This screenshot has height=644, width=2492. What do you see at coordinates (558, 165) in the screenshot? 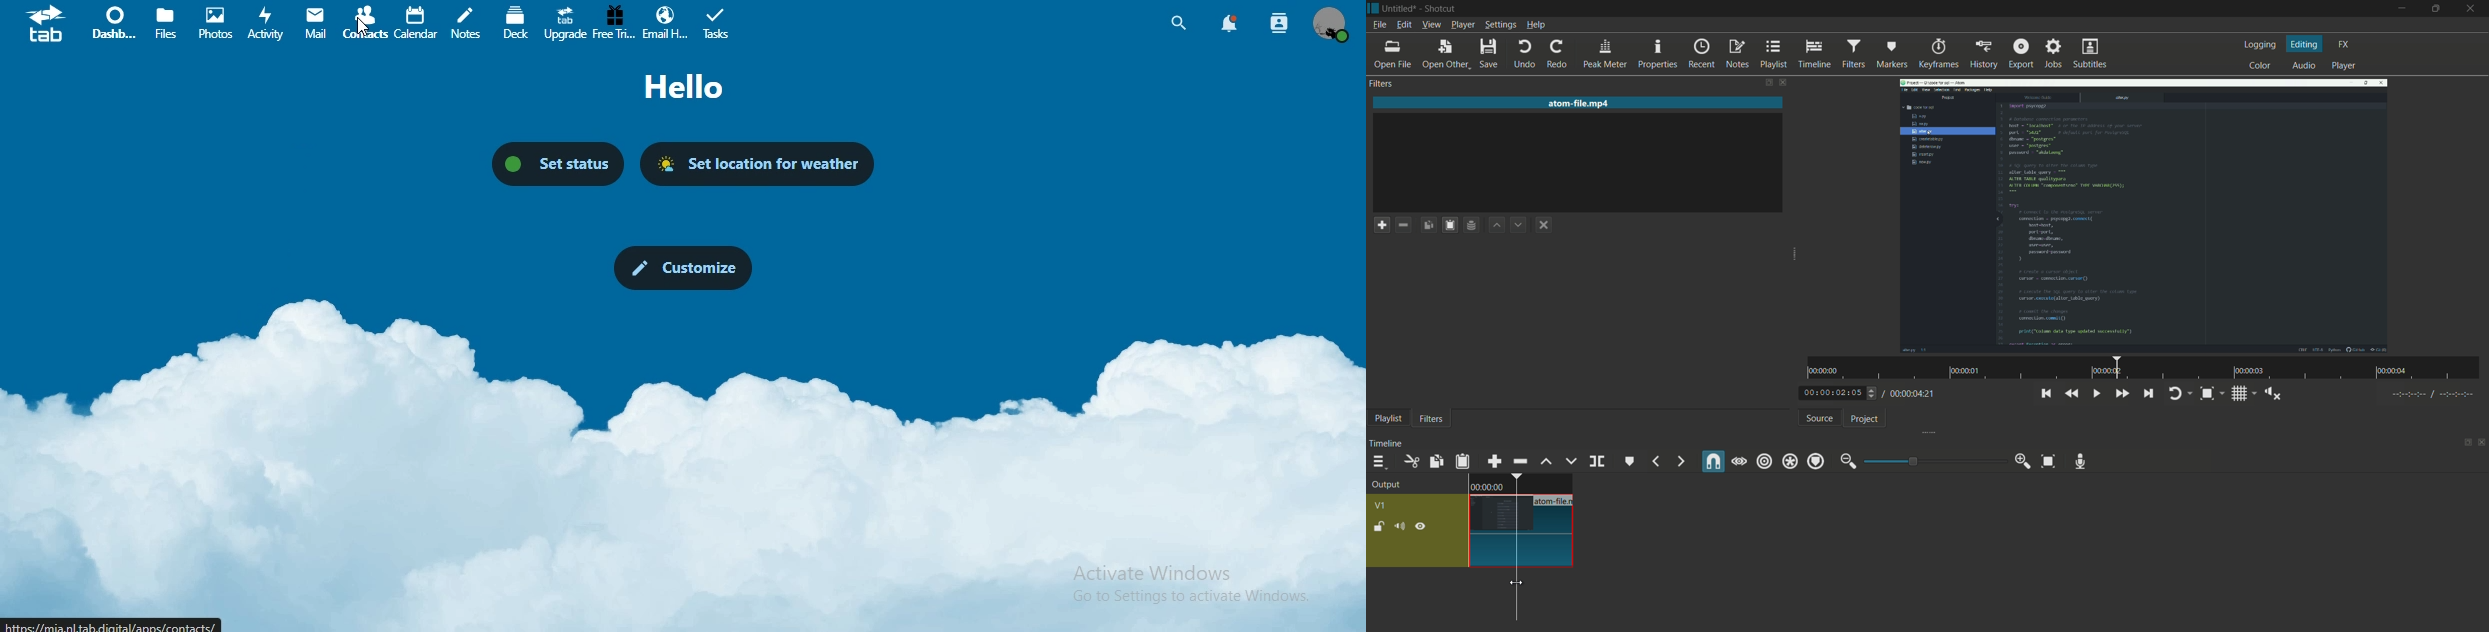
I see `set status` at bounding box center [558, 165].